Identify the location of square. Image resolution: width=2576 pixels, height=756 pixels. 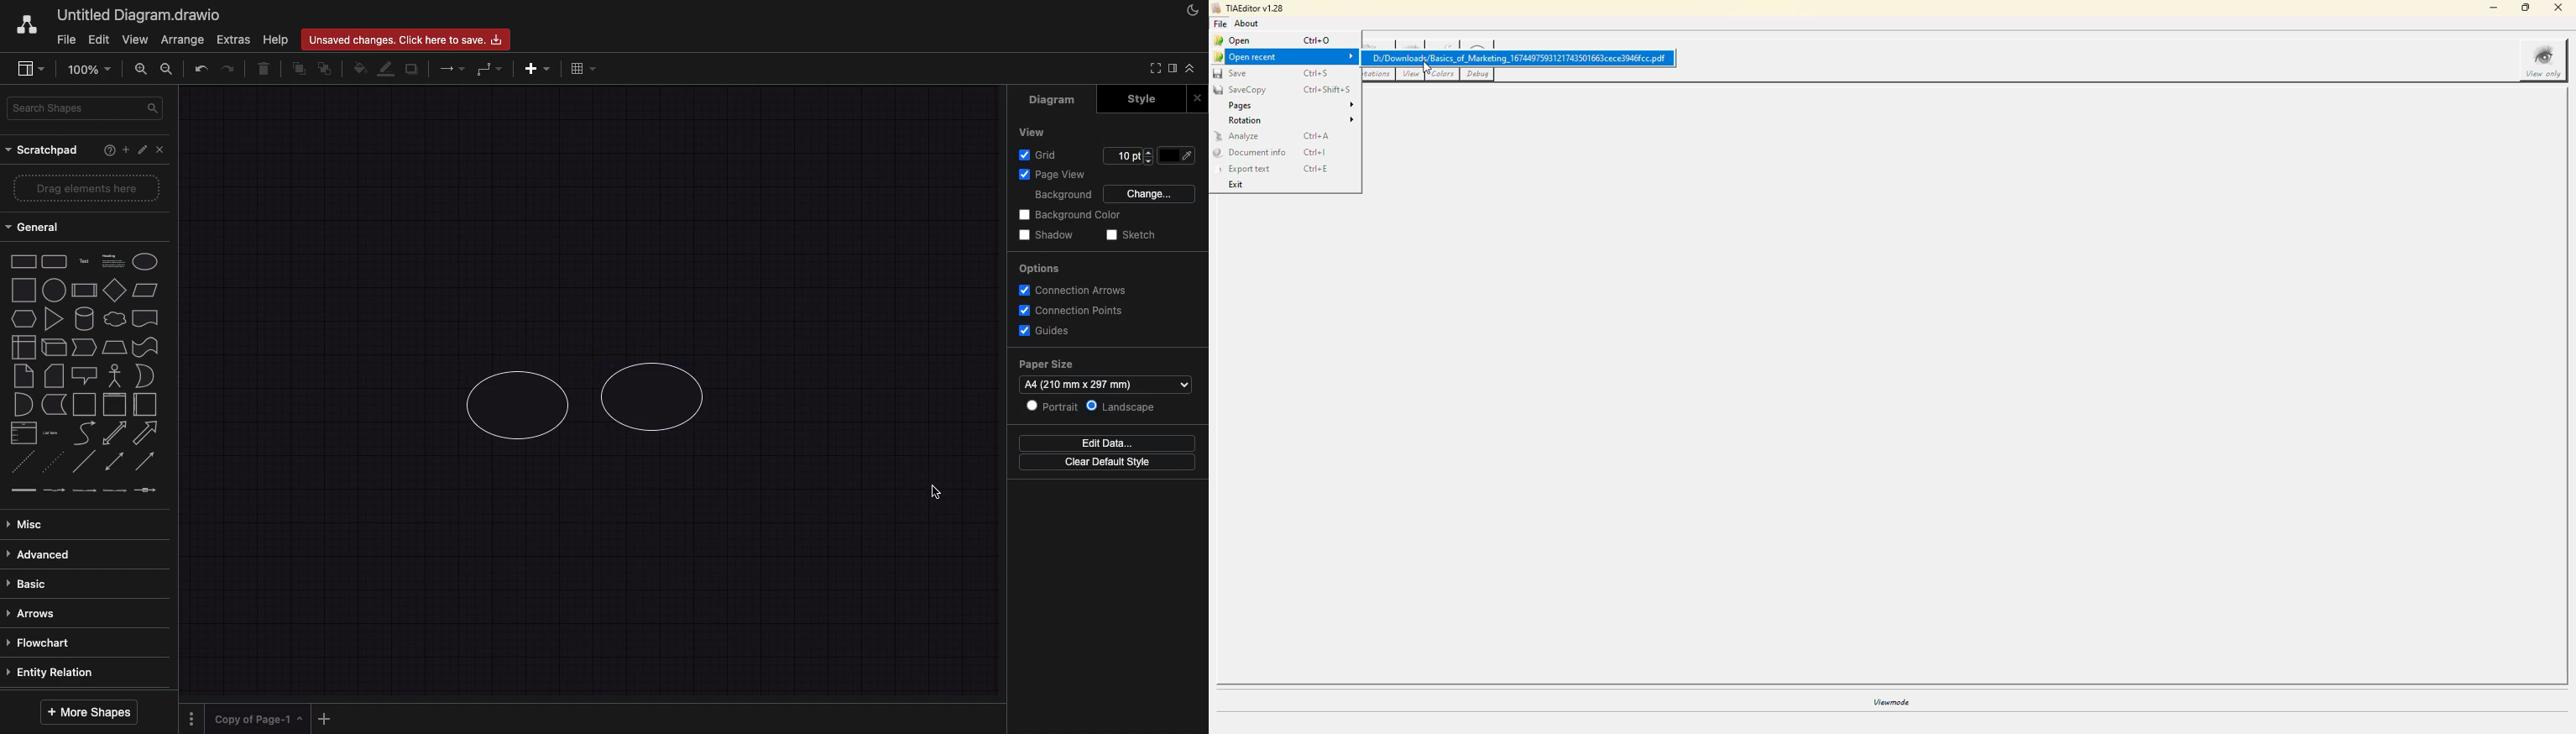
(26, 290).